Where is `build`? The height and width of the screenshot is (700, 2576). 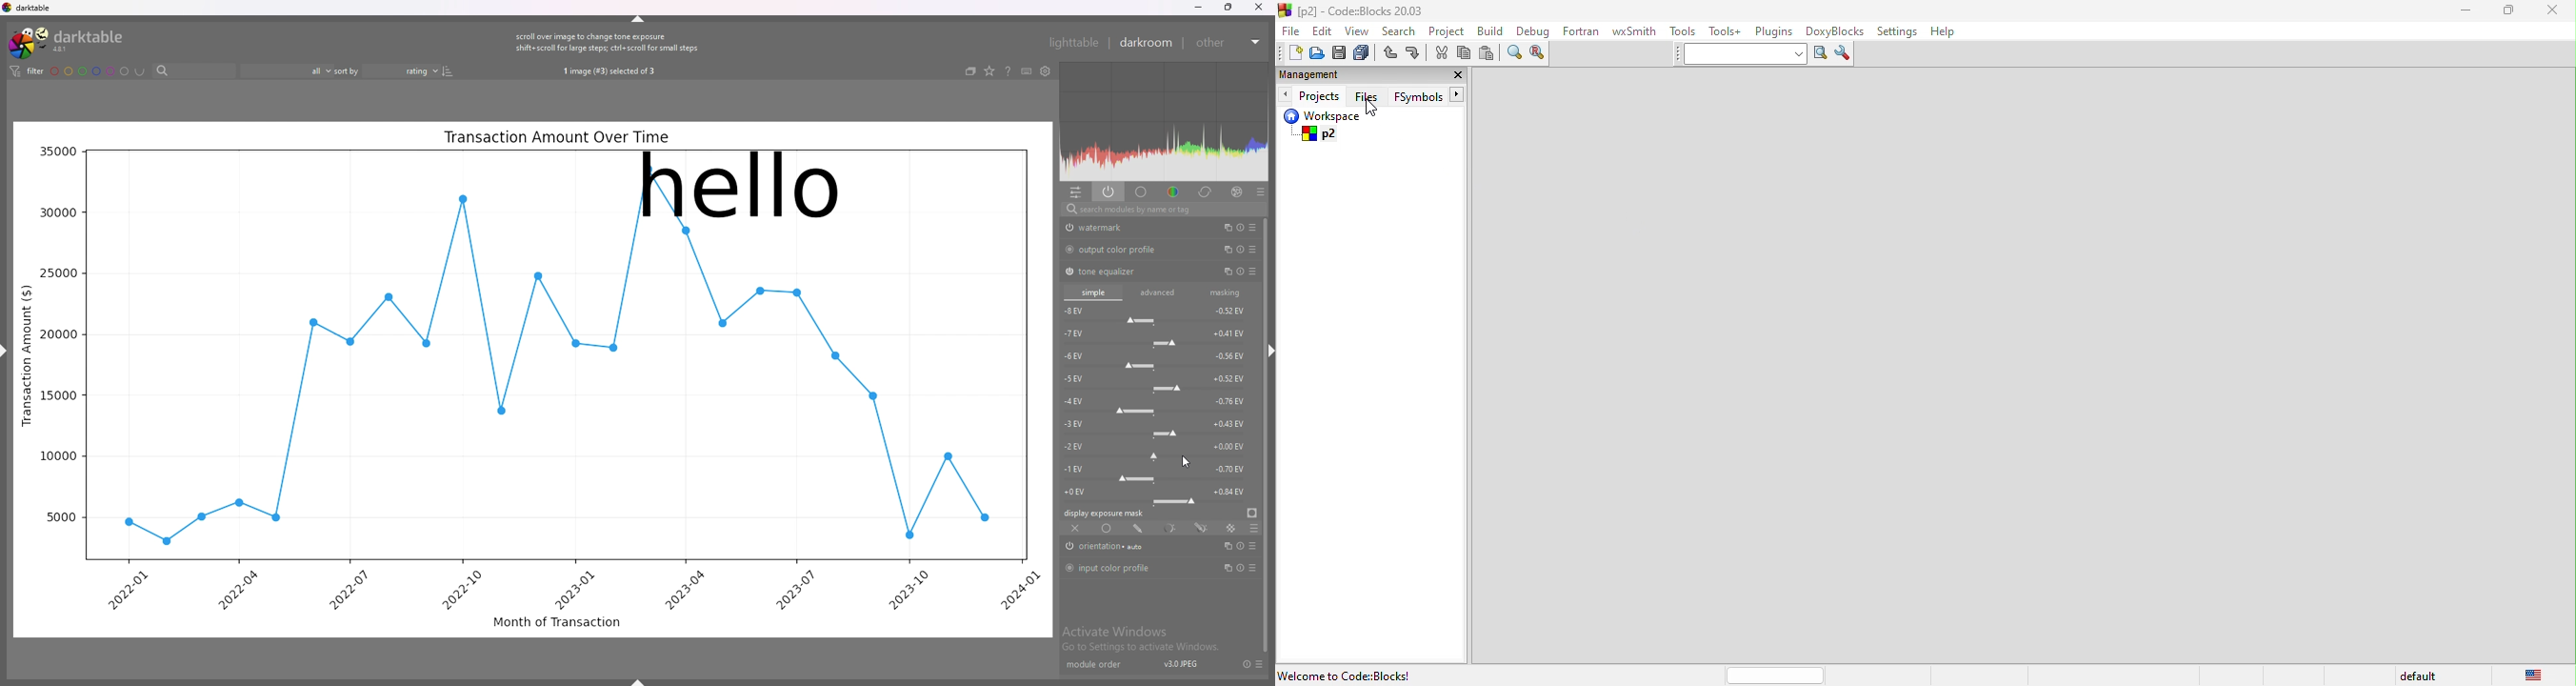 build is located at coordinates (1492, 31).